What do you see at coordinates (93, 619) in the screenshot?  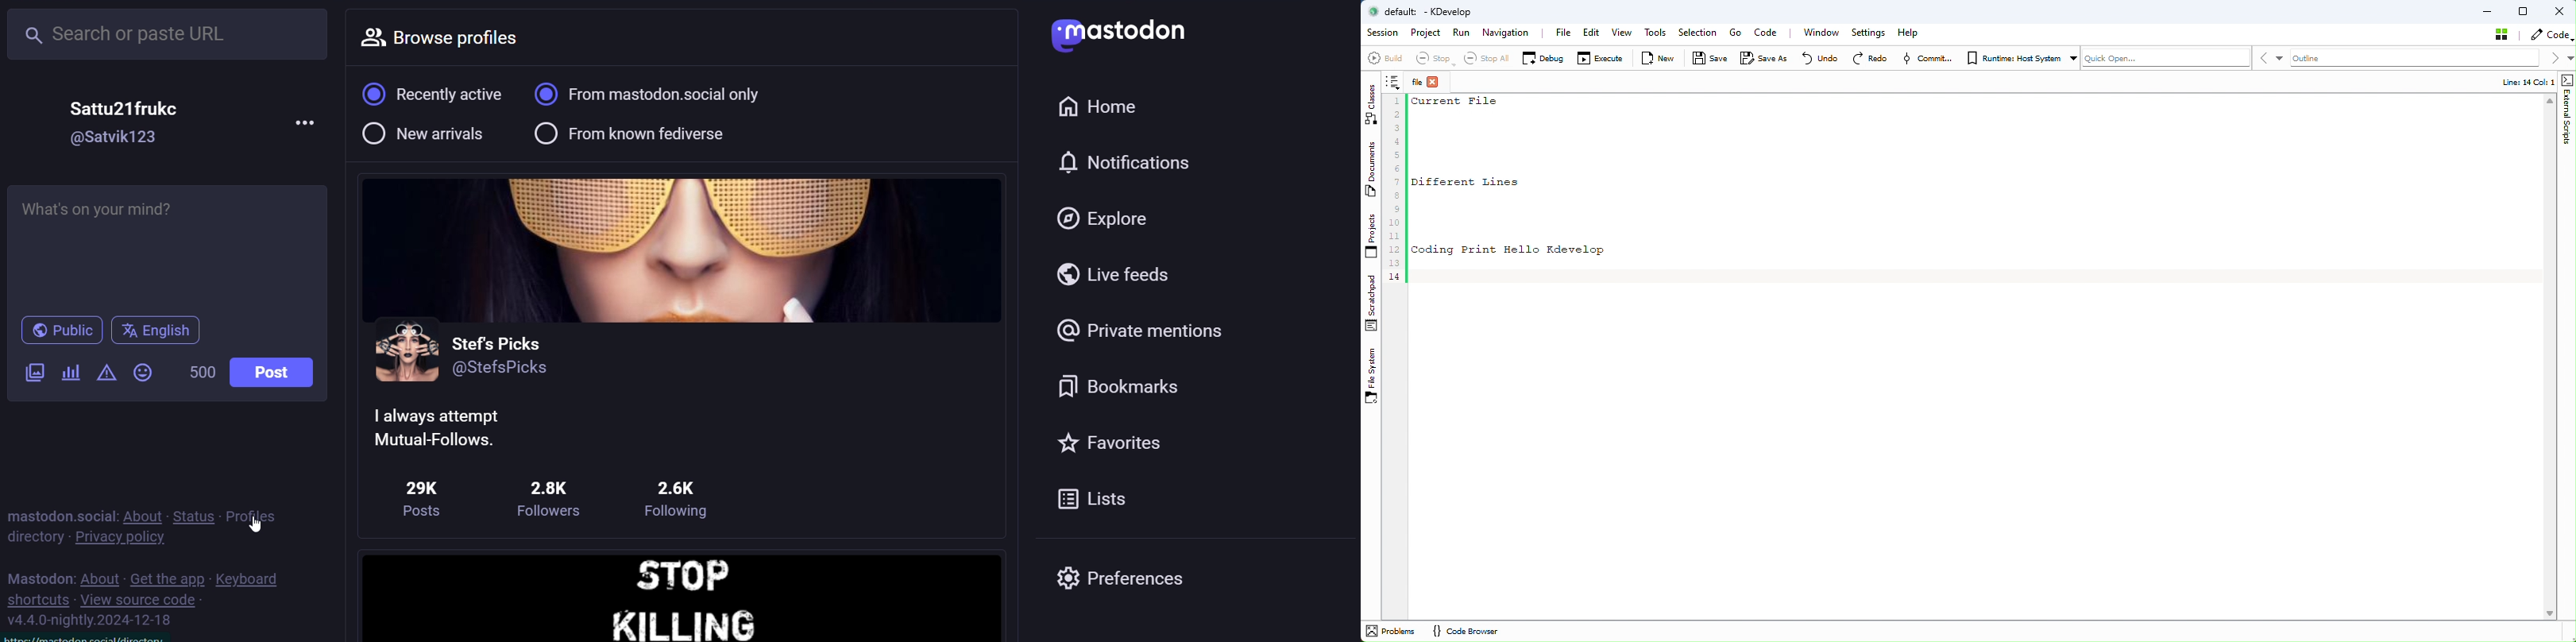 I see `version` at bounding box center [93, 619].